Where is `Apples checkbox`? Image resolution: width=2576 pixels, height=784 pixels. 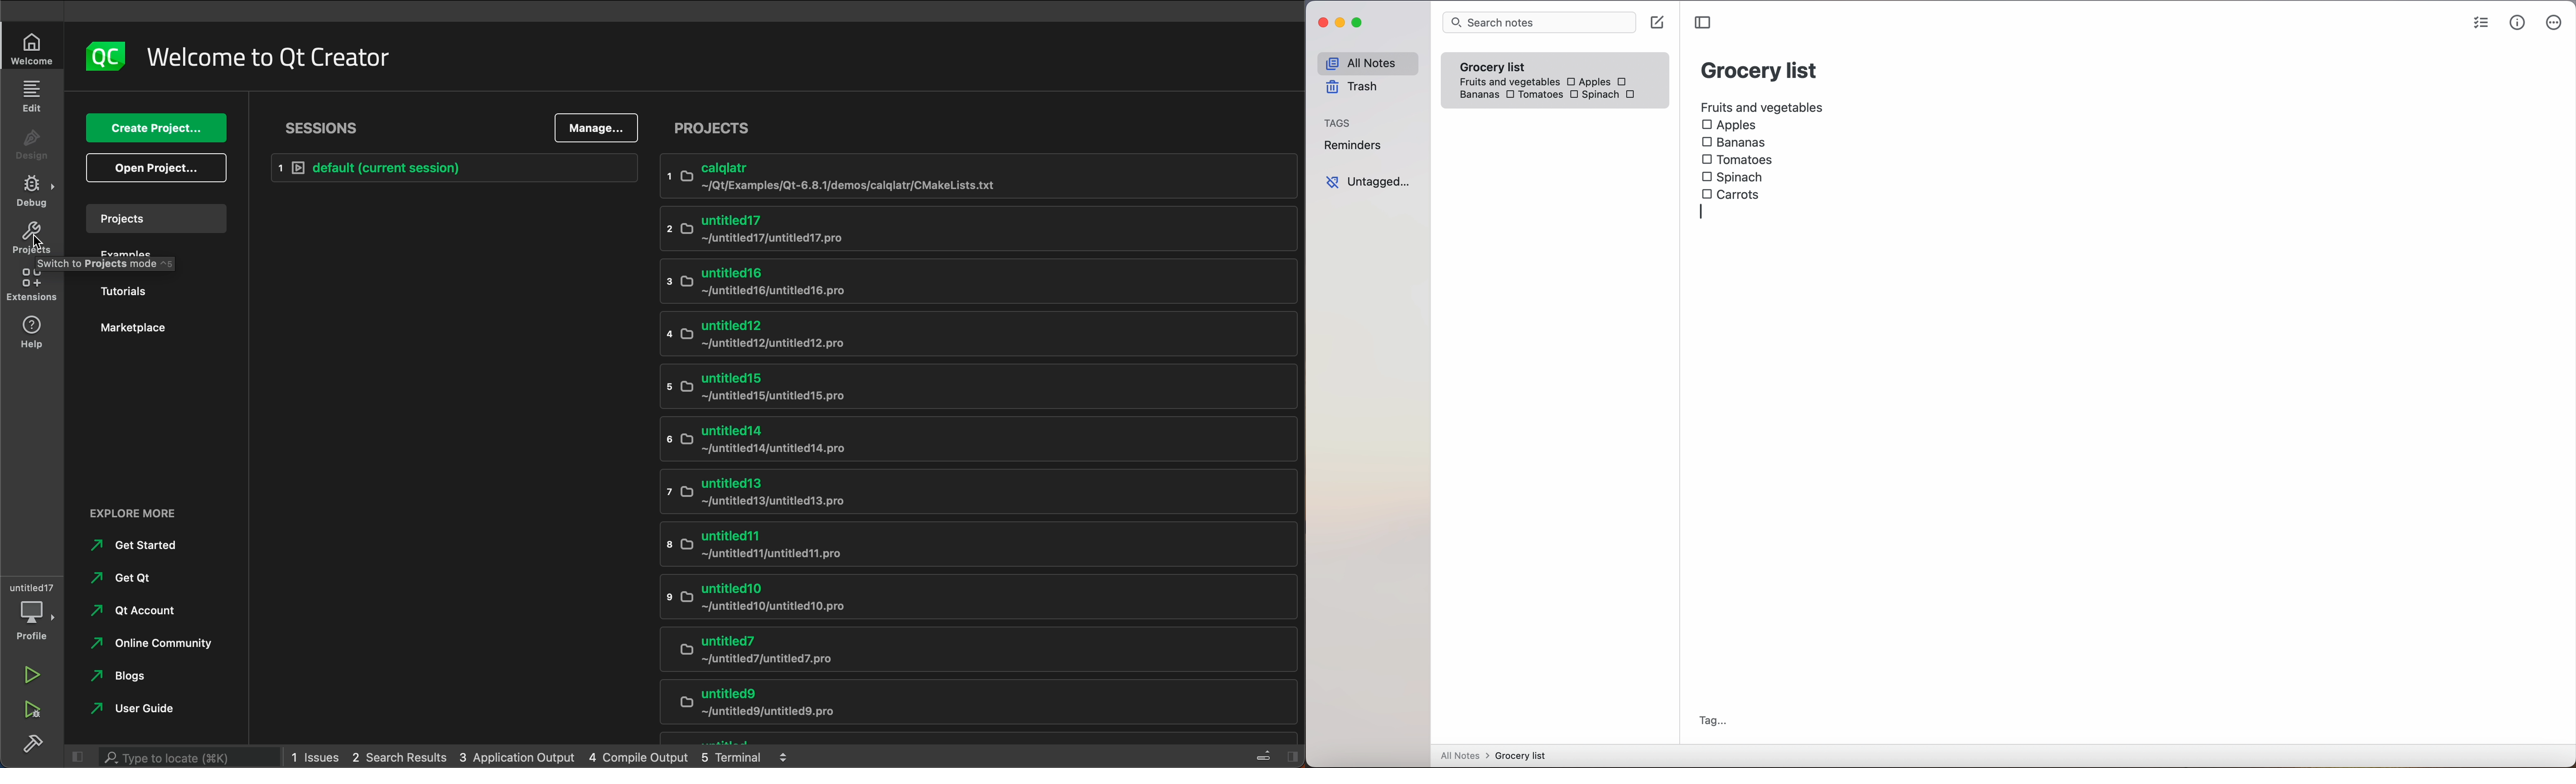 Apples checkbox is located at coordinates (1588, 82).